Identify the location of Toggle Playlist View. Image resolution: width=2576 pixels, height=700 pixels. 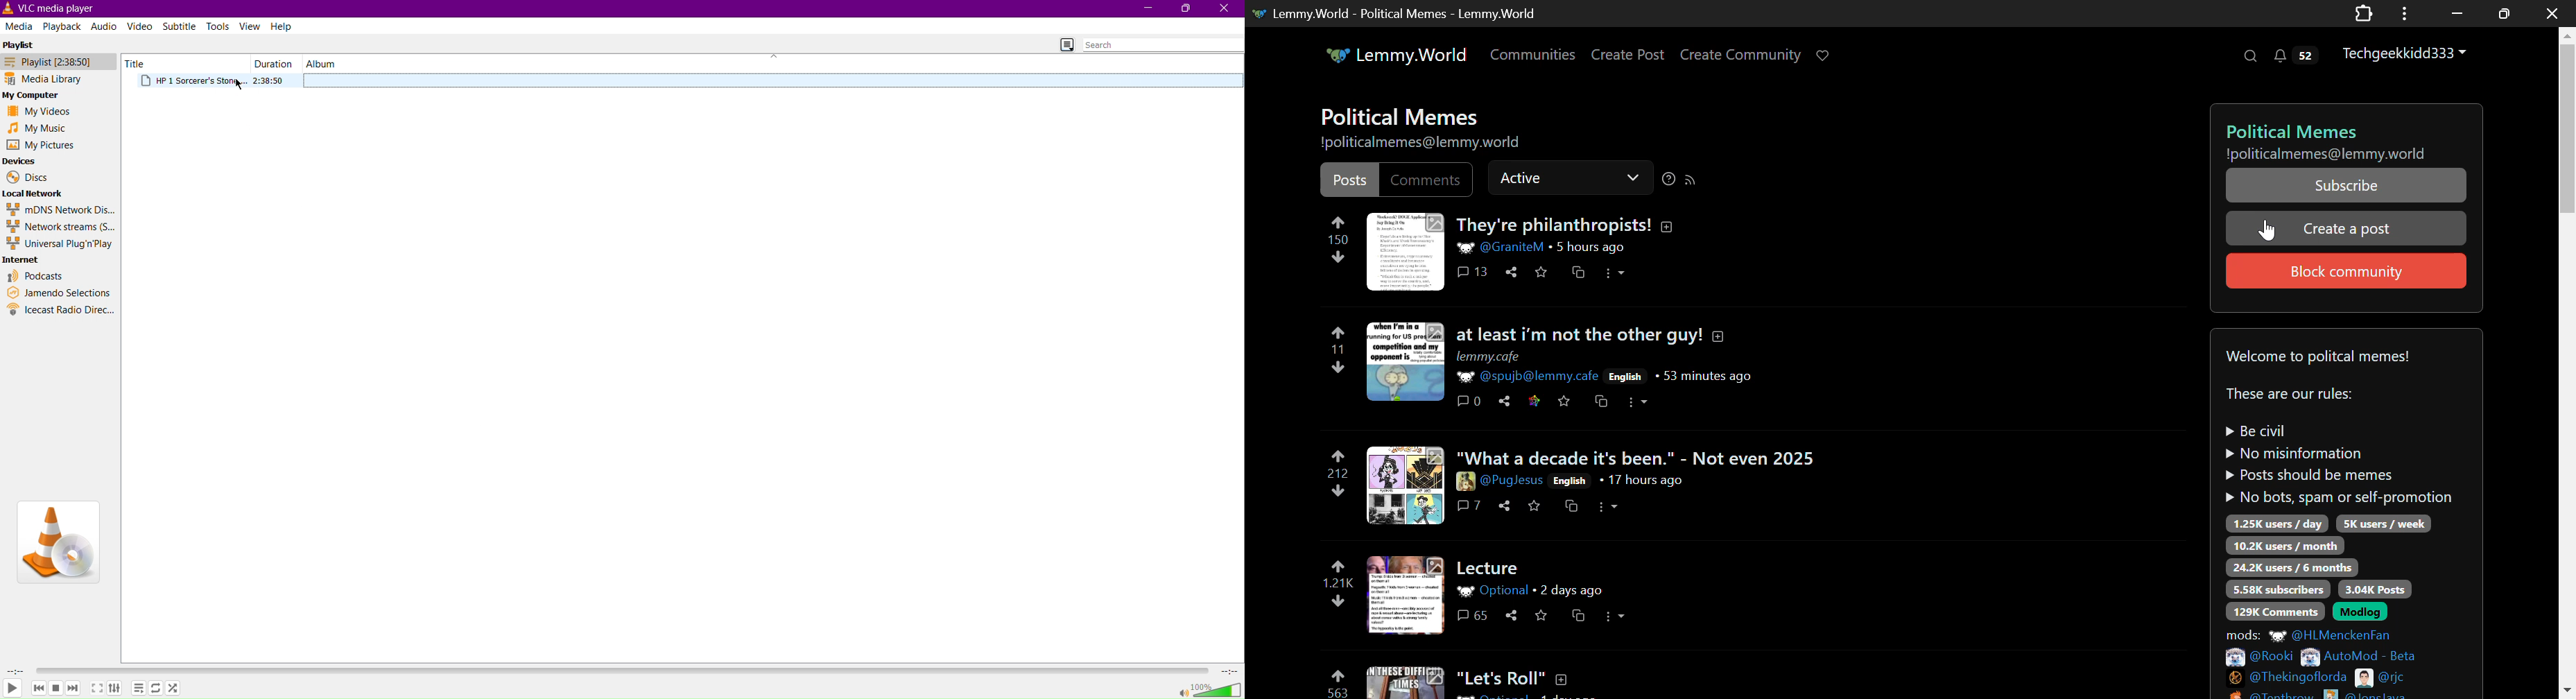
(1067, 45).